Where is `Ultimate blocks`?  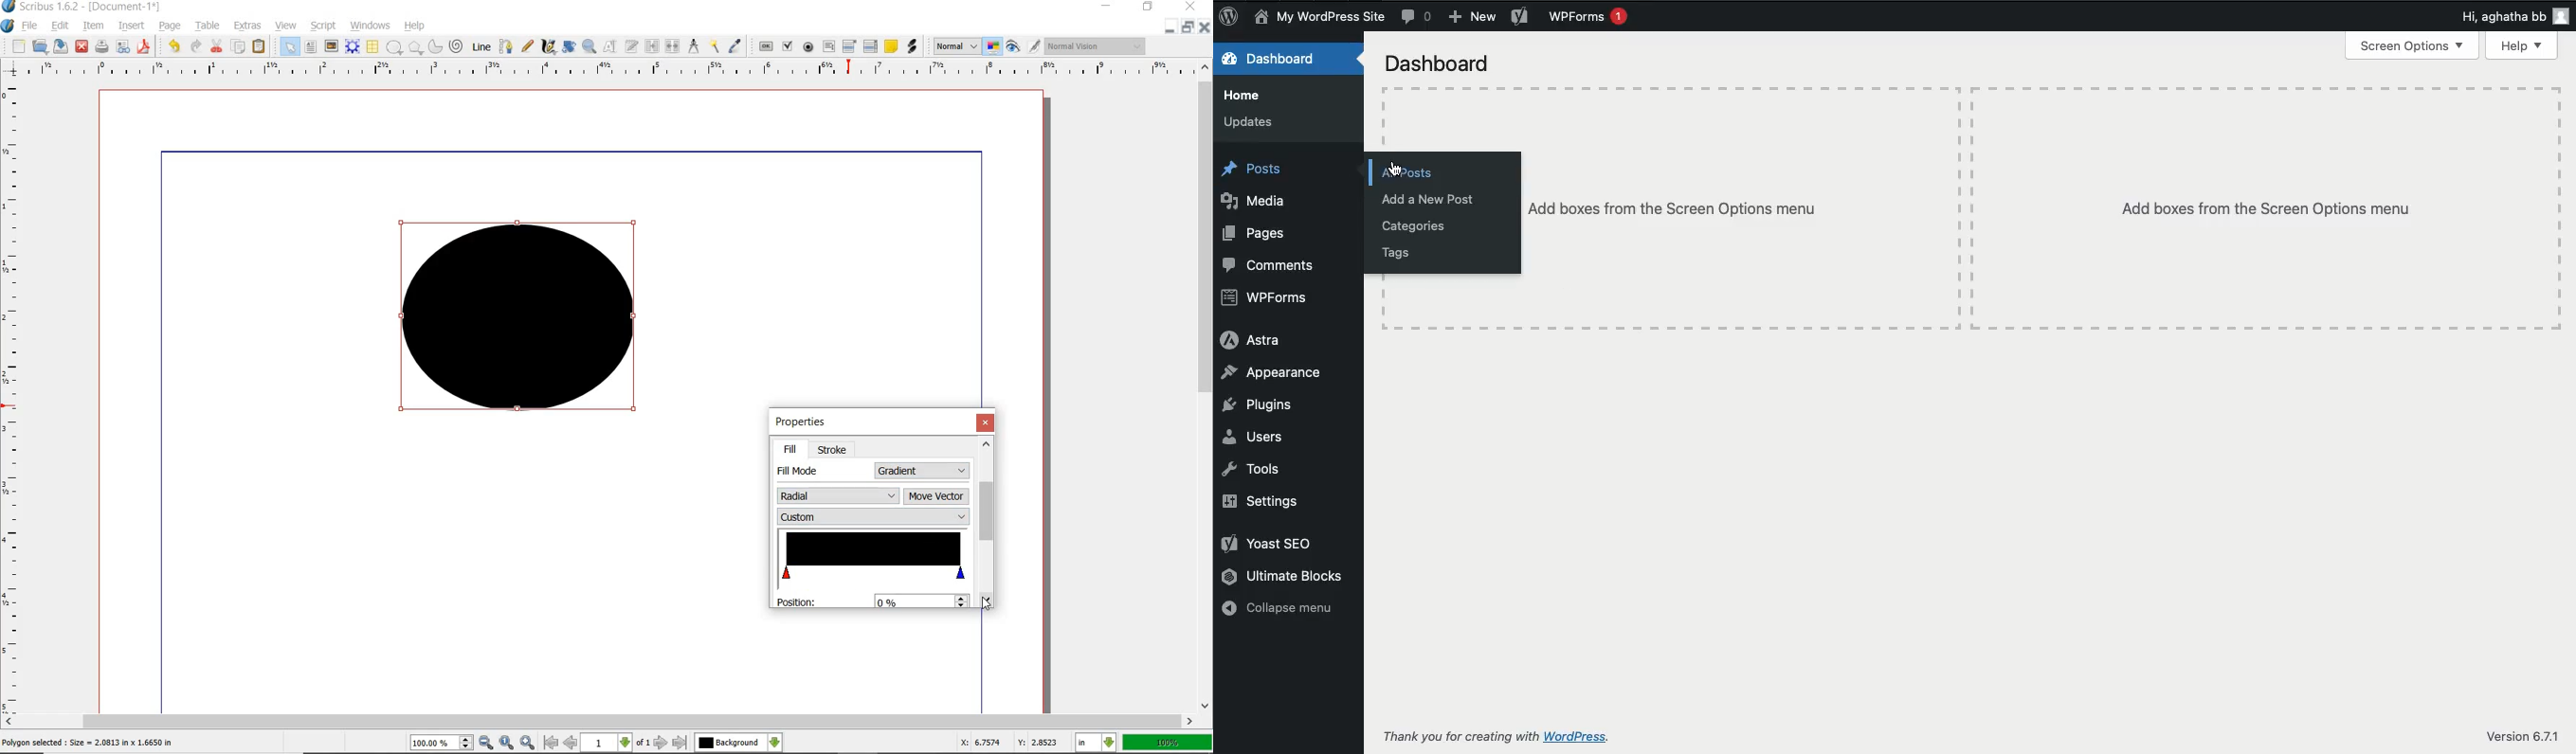
Ultimate blocks is located at coordinates (1283, 575).